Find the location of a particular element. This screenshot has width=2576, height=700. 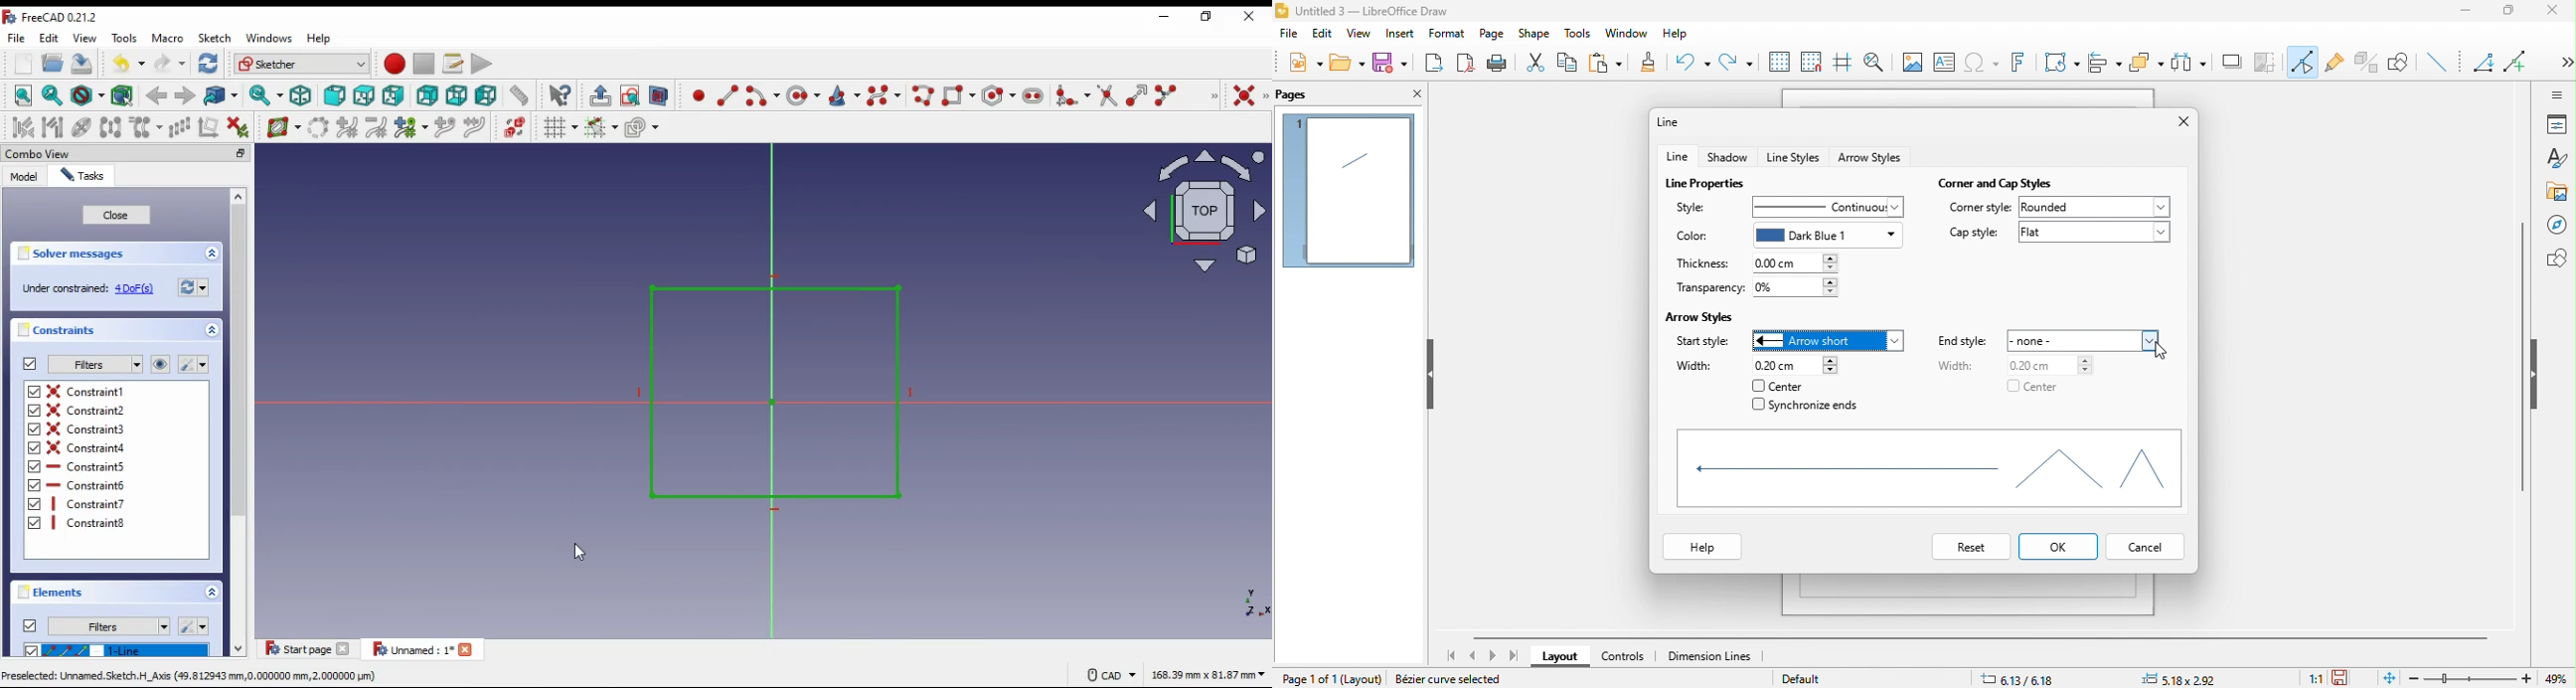

0% is located at coordinates (1797, 287).